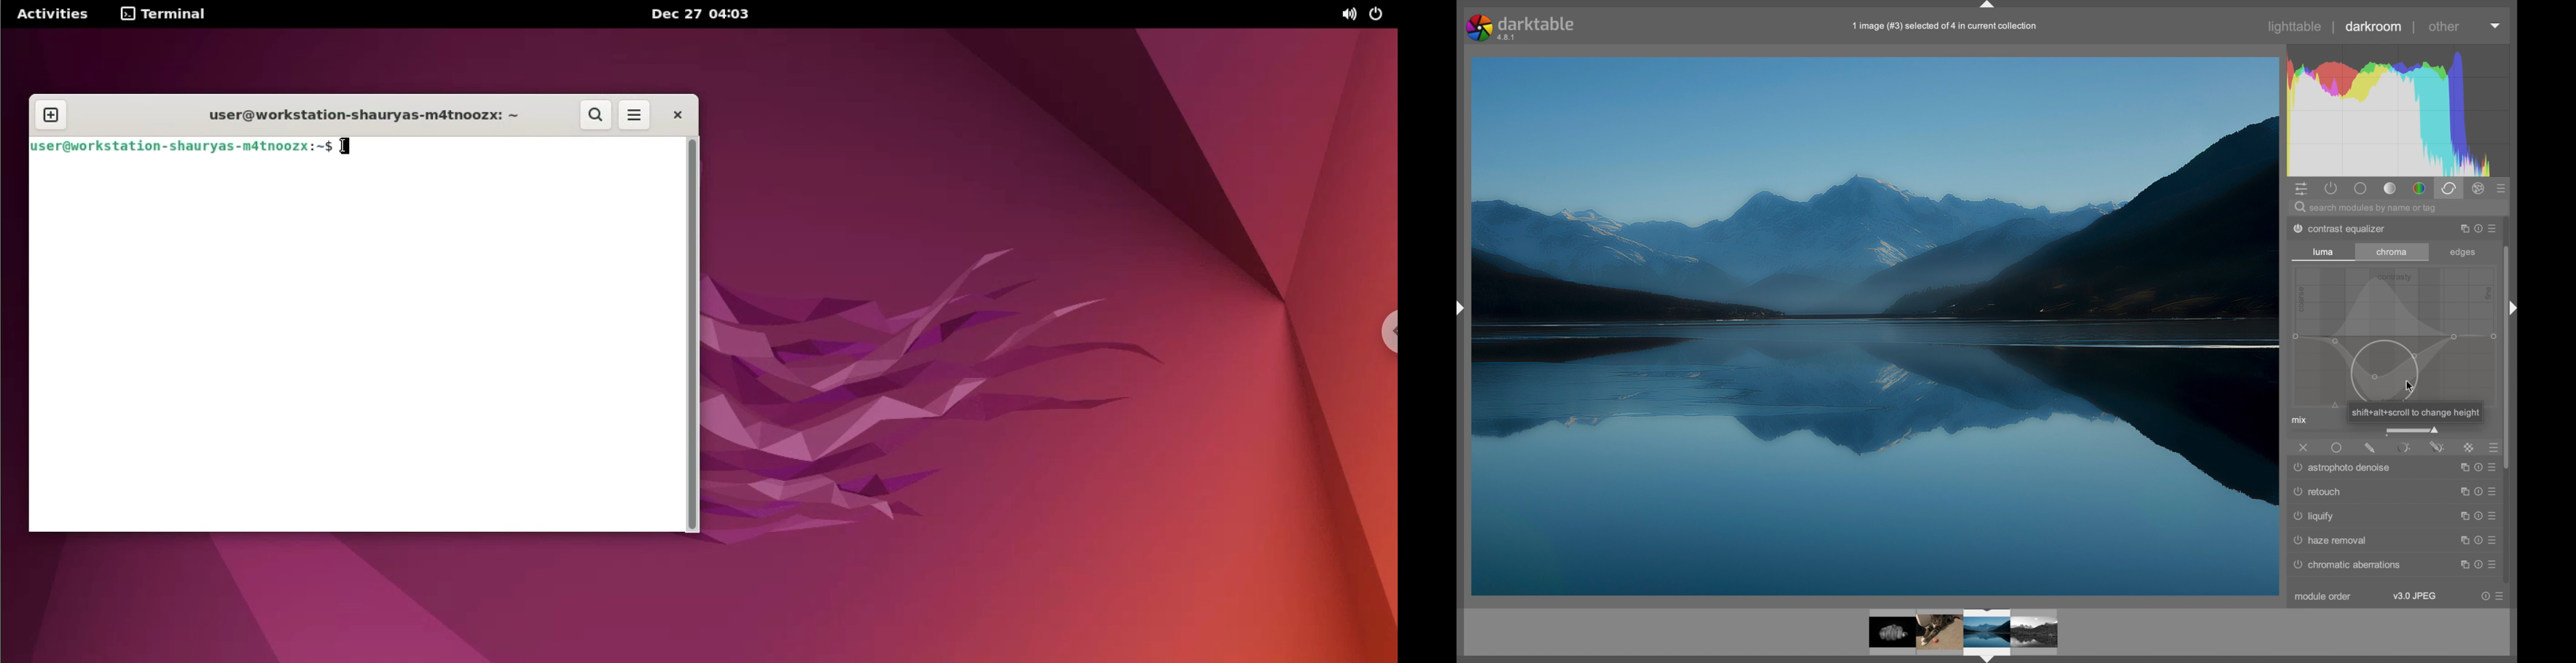  Describe the element at coordinates (634, 116) in the screenshot. I see `more options` at that location.